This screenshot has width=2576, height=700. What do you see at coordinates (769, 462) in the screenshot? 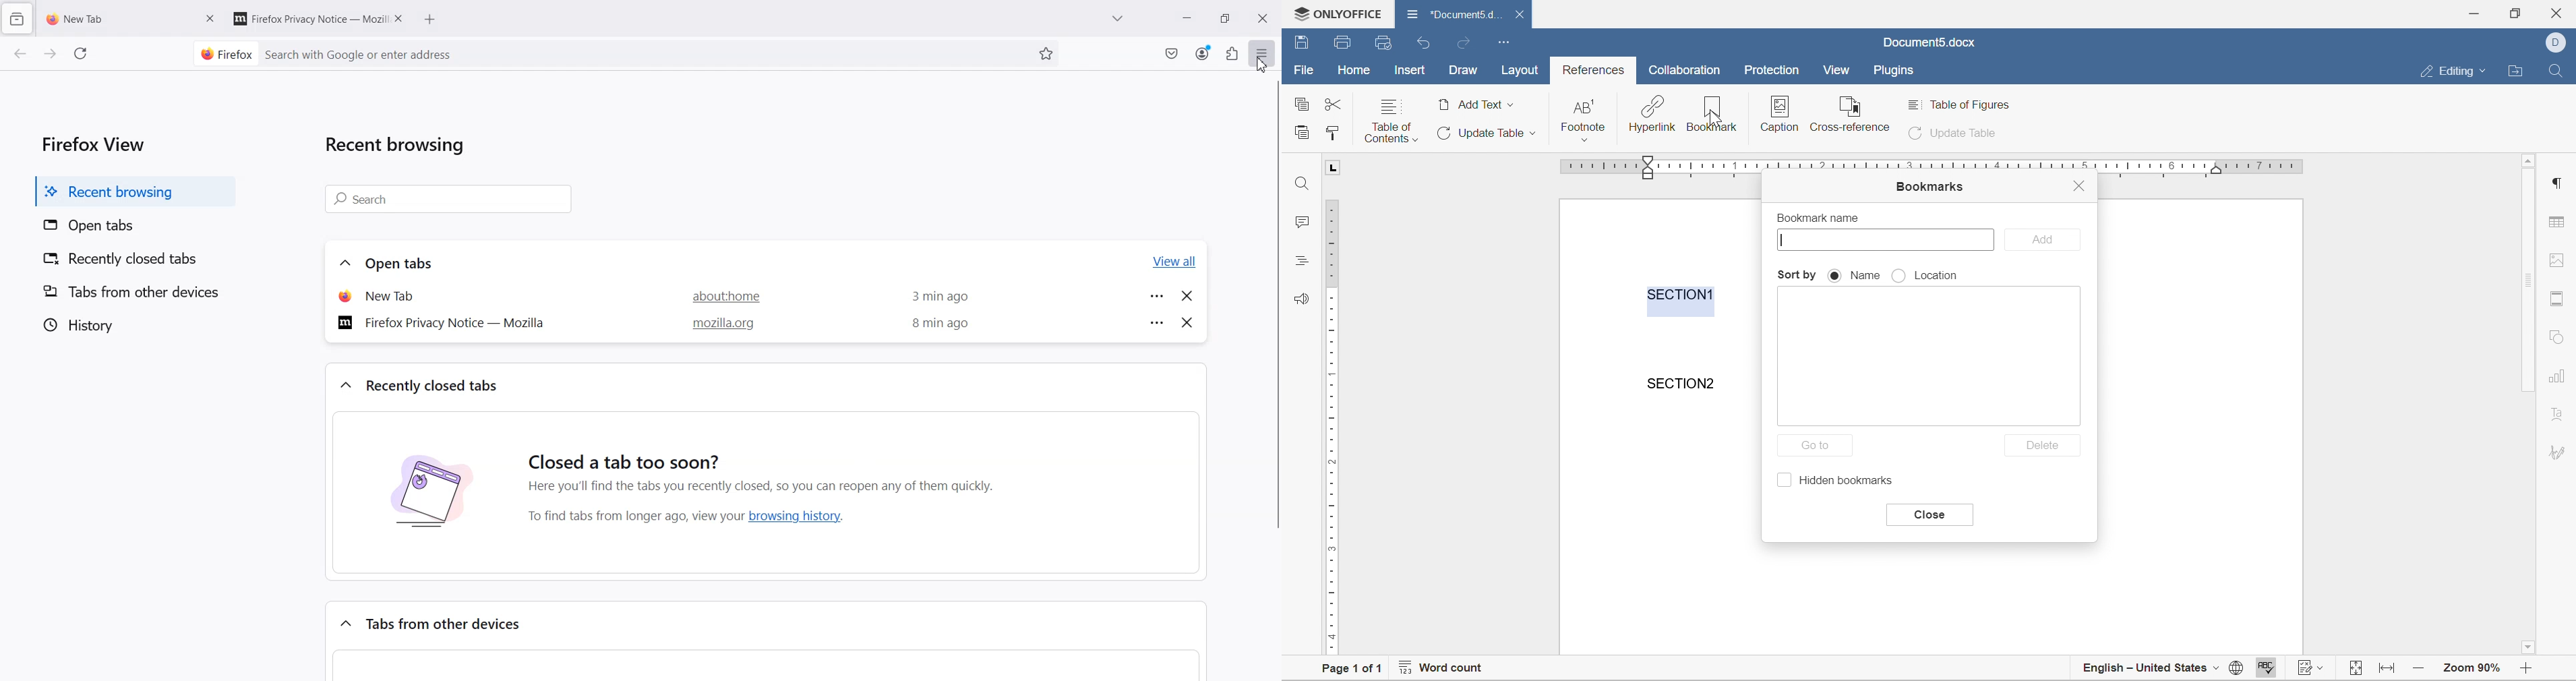
I see `Closed a tab too soon?
on) Here you'll find the tabs you recently closed, so you can reopen any of them quickly.` at bounding box center [769, 462].